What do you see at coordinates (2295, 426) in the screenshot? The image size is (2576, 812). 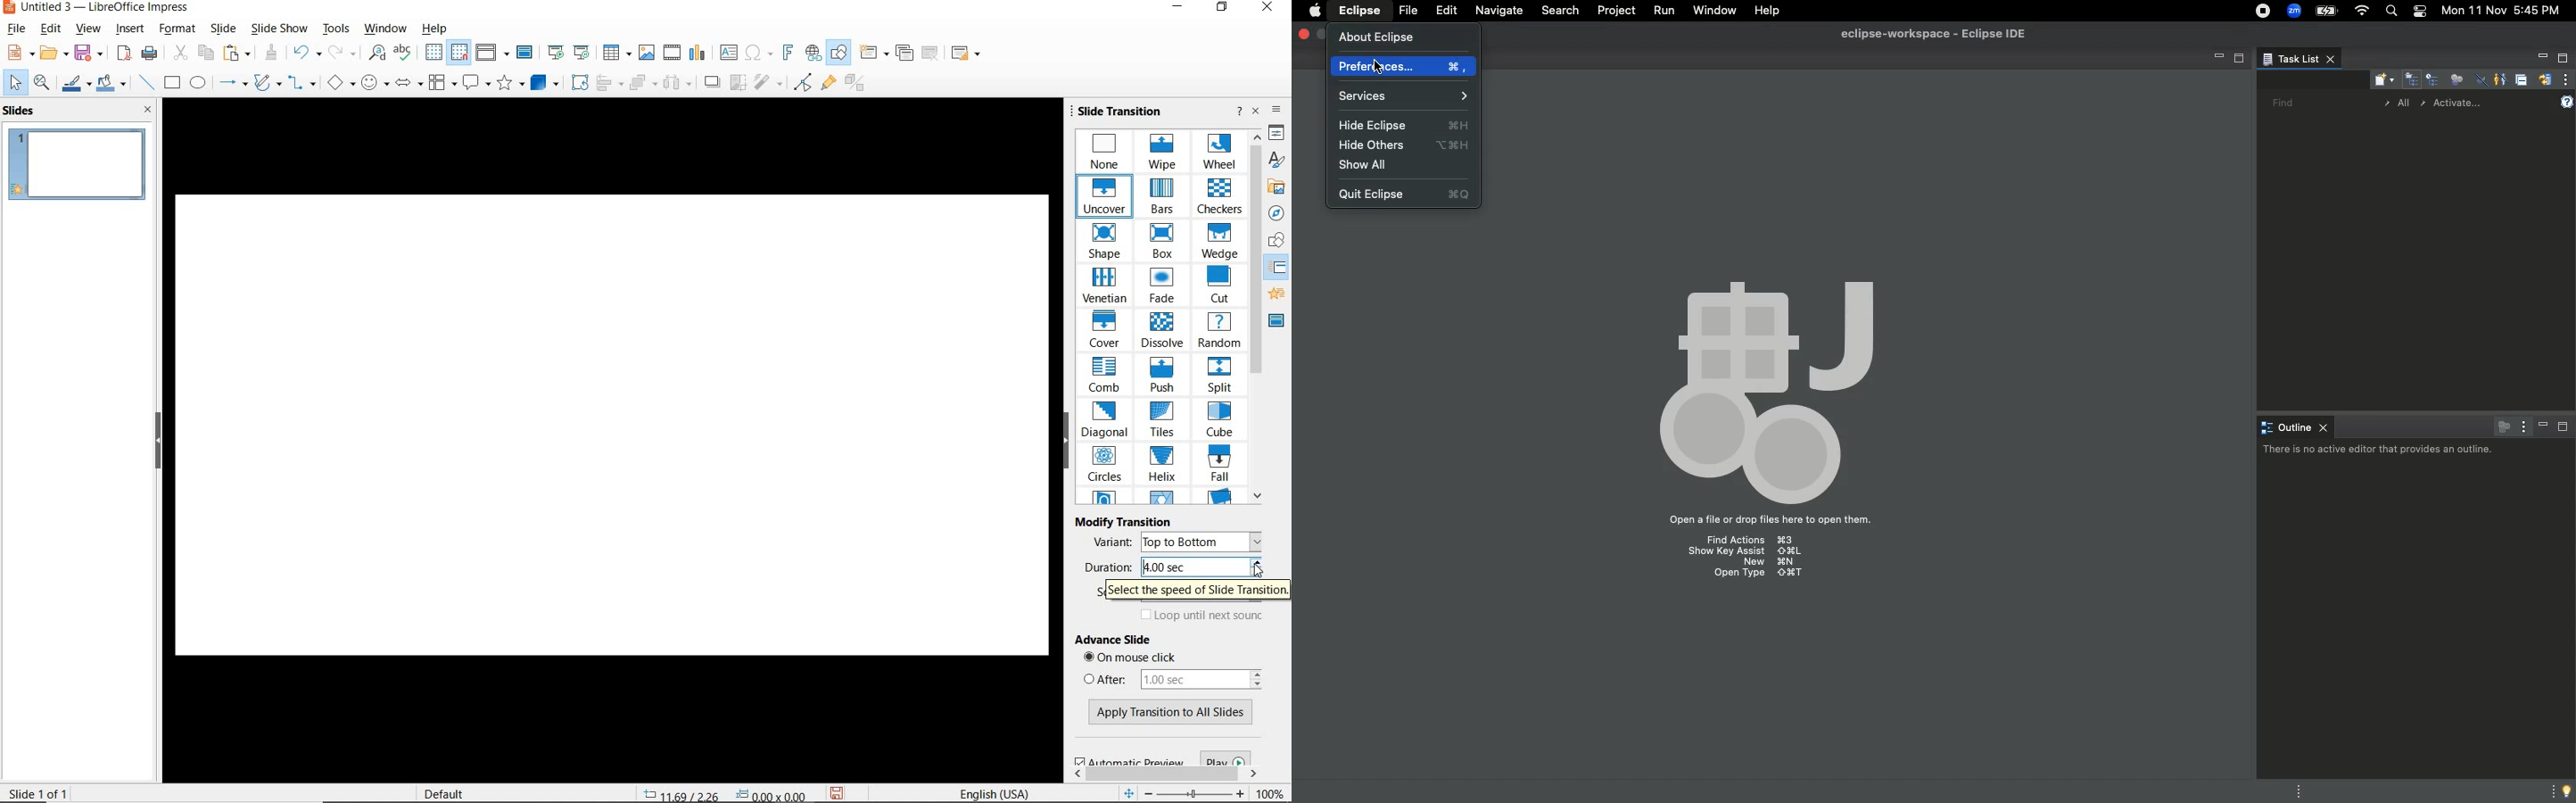 I see `Outline` at bounding box center [2295, 426].